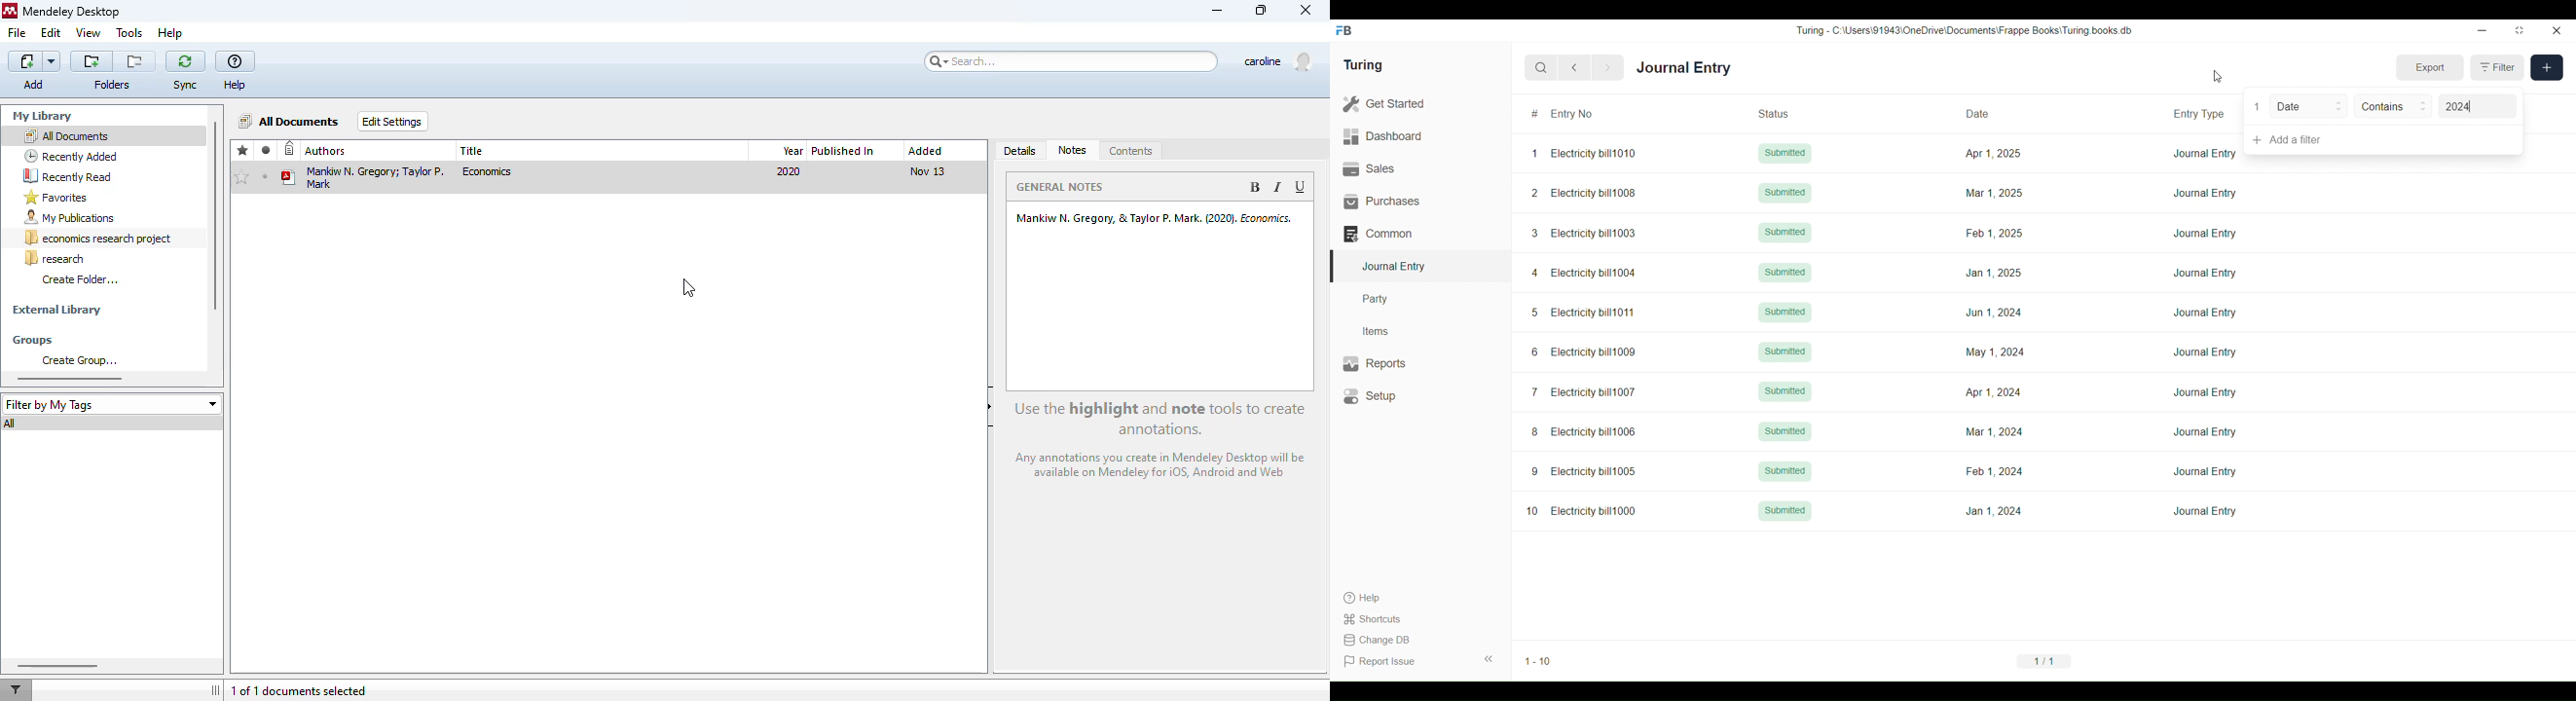  What do you see at coordinates (2497, 68) in the screenshot?
I see `Filter` at bounding box center [2497, 68].